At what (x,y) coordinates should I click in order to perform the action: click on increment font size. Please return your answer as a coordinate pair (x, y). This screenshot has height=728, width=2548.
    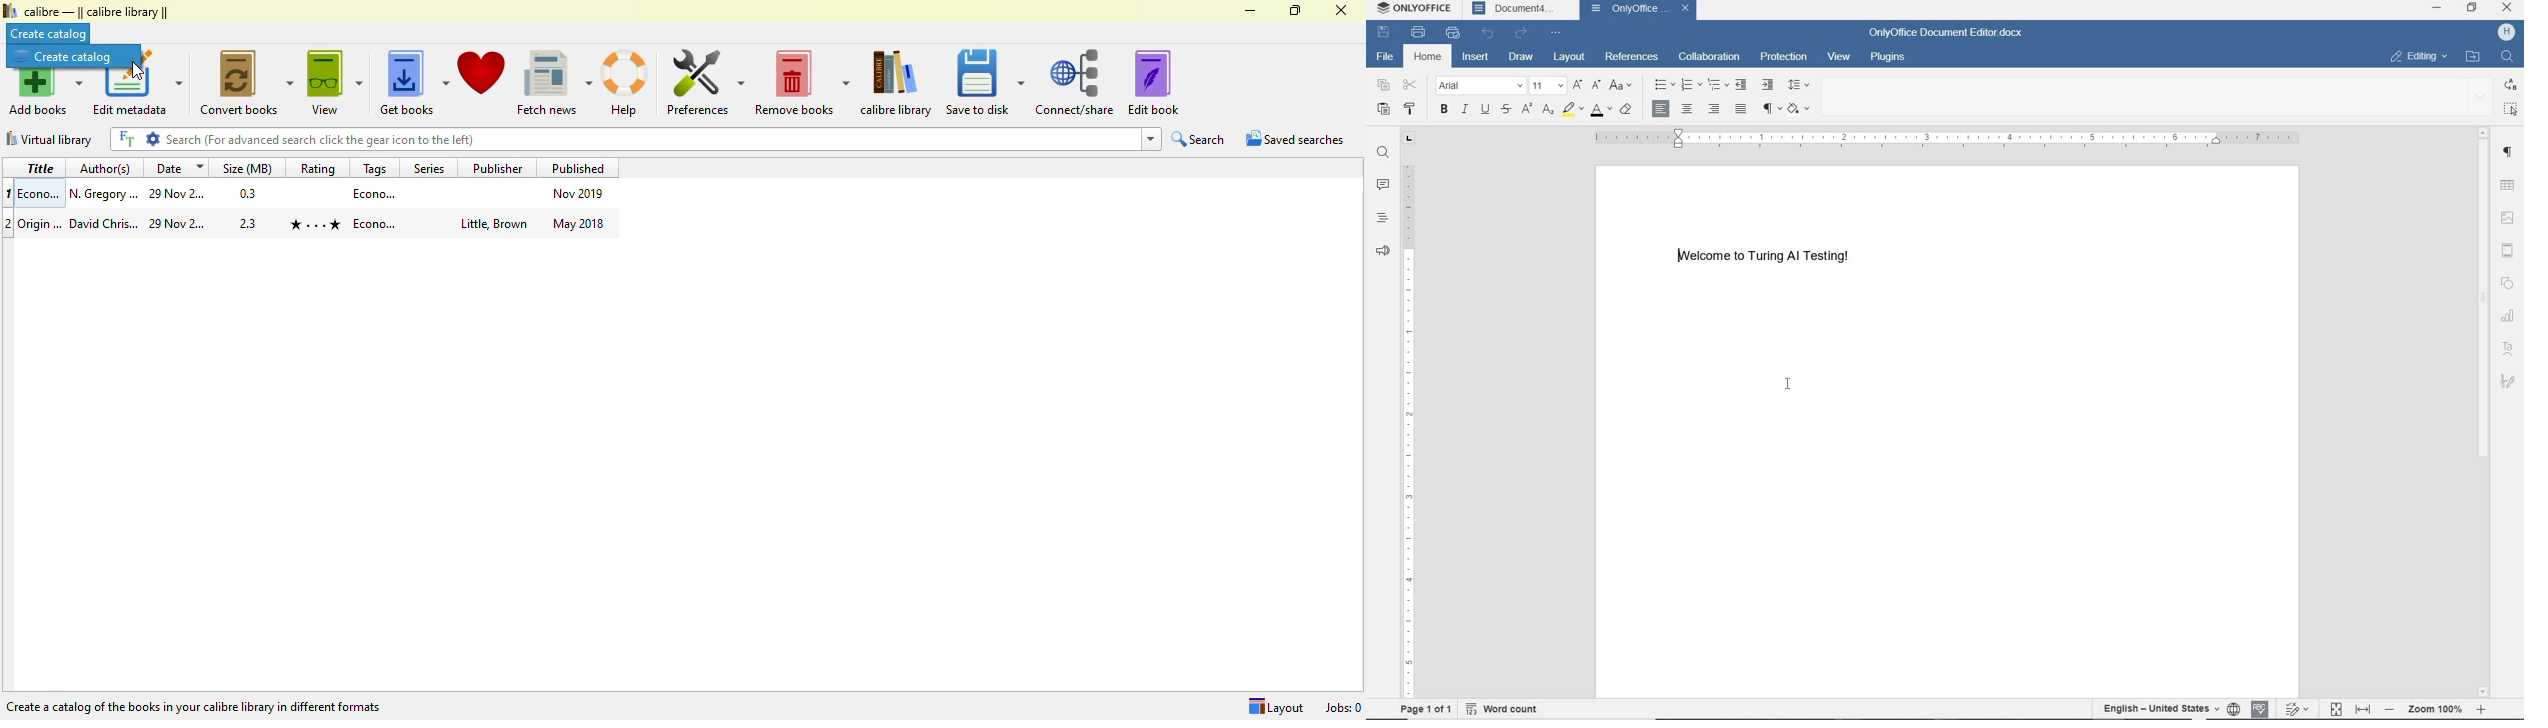
    Looking at the image, I should click on (1580, 85).